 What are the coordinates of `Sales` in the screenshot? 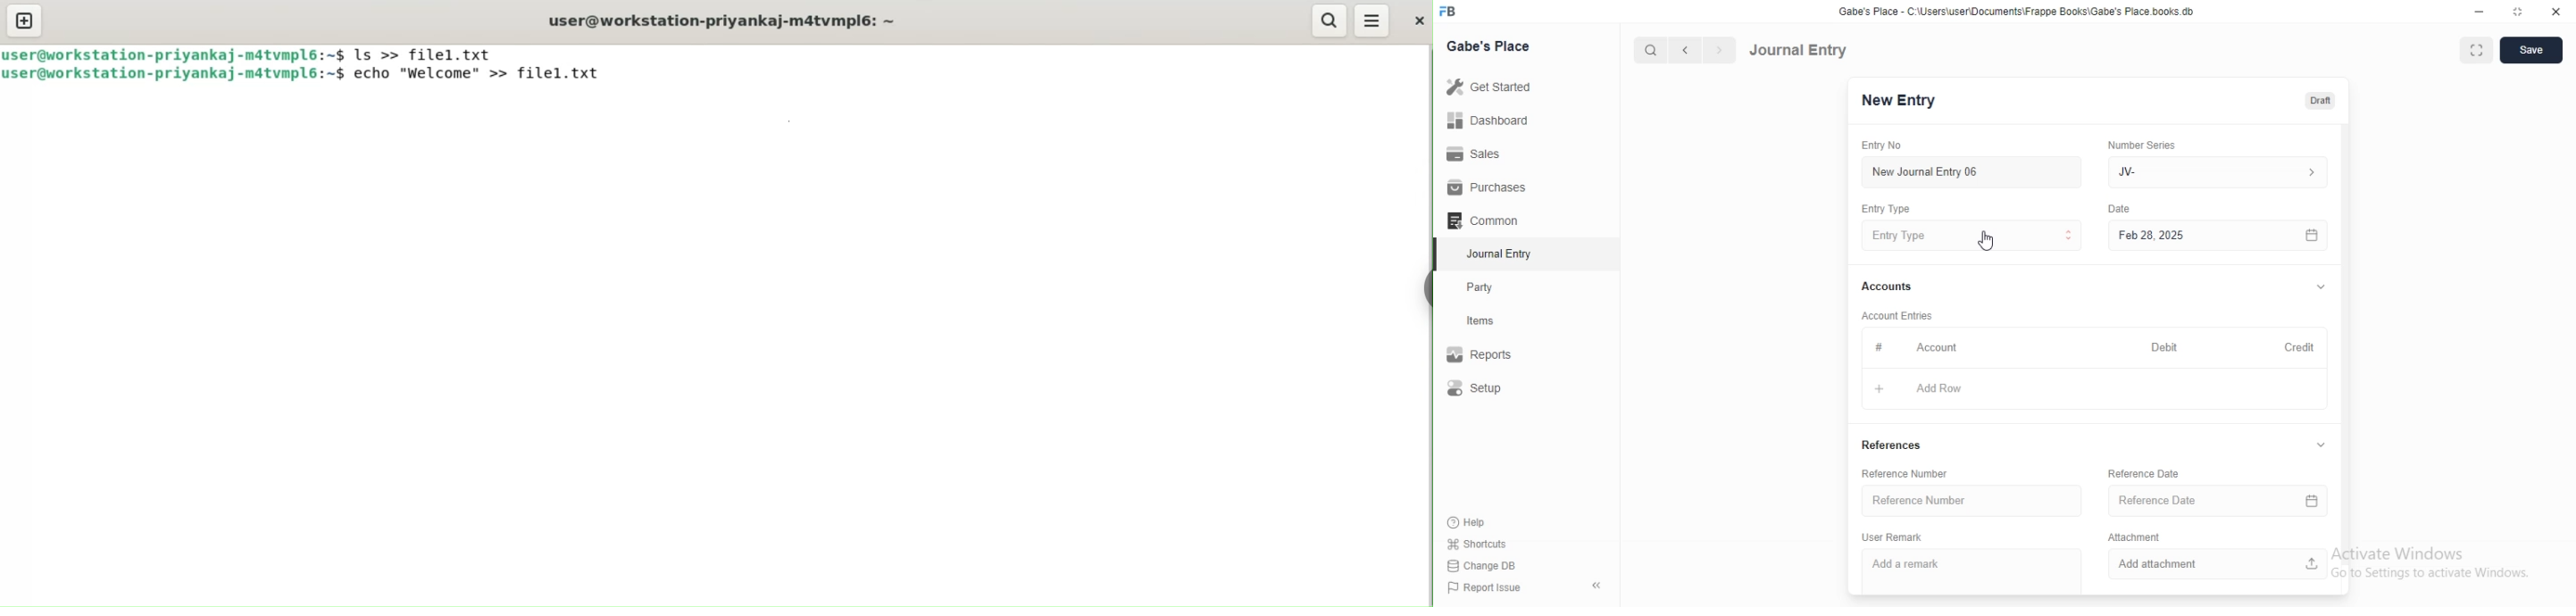 It's located at (1490, 153).